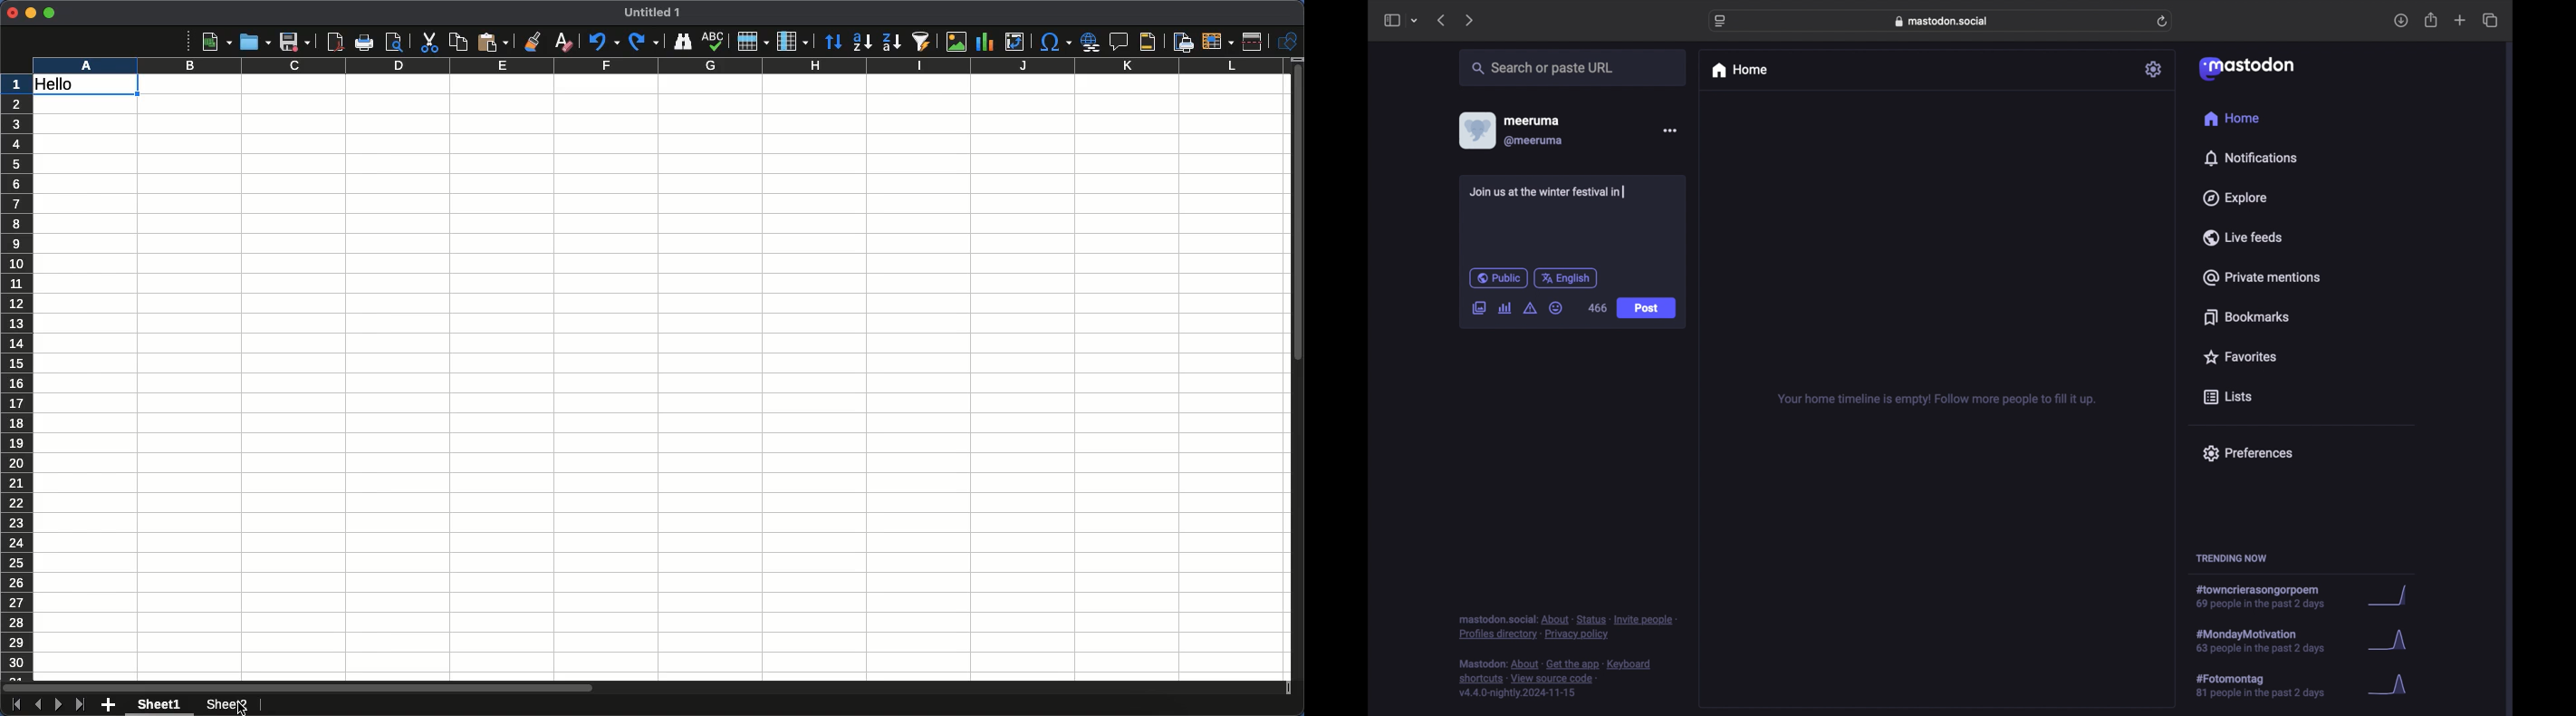 This screenshot has height=728, width=2576. What do you see at coordinates (1944, 21) in the screenshot?
I see `web address` at bounding box center [1944, 21].